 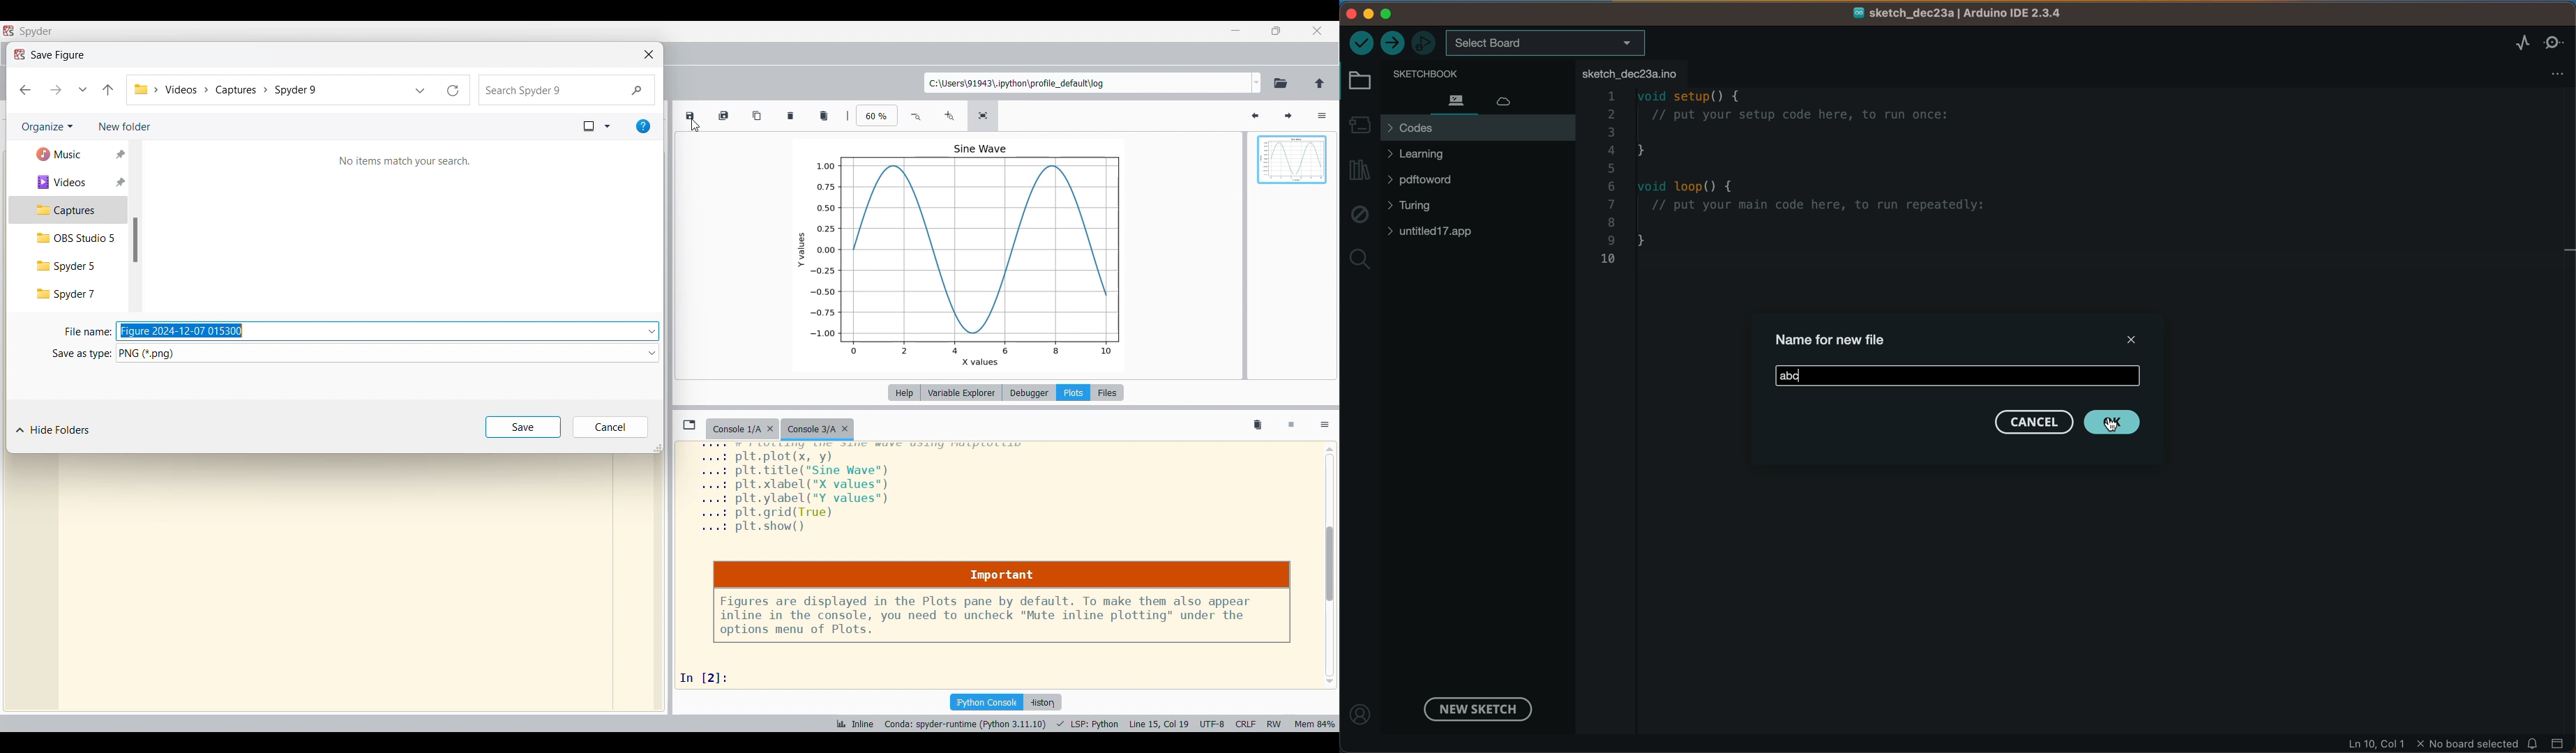 What do you see at coordinates (689, 425) in the screenshot?
I see `Browse tabs` at bounding box center [689, 425].